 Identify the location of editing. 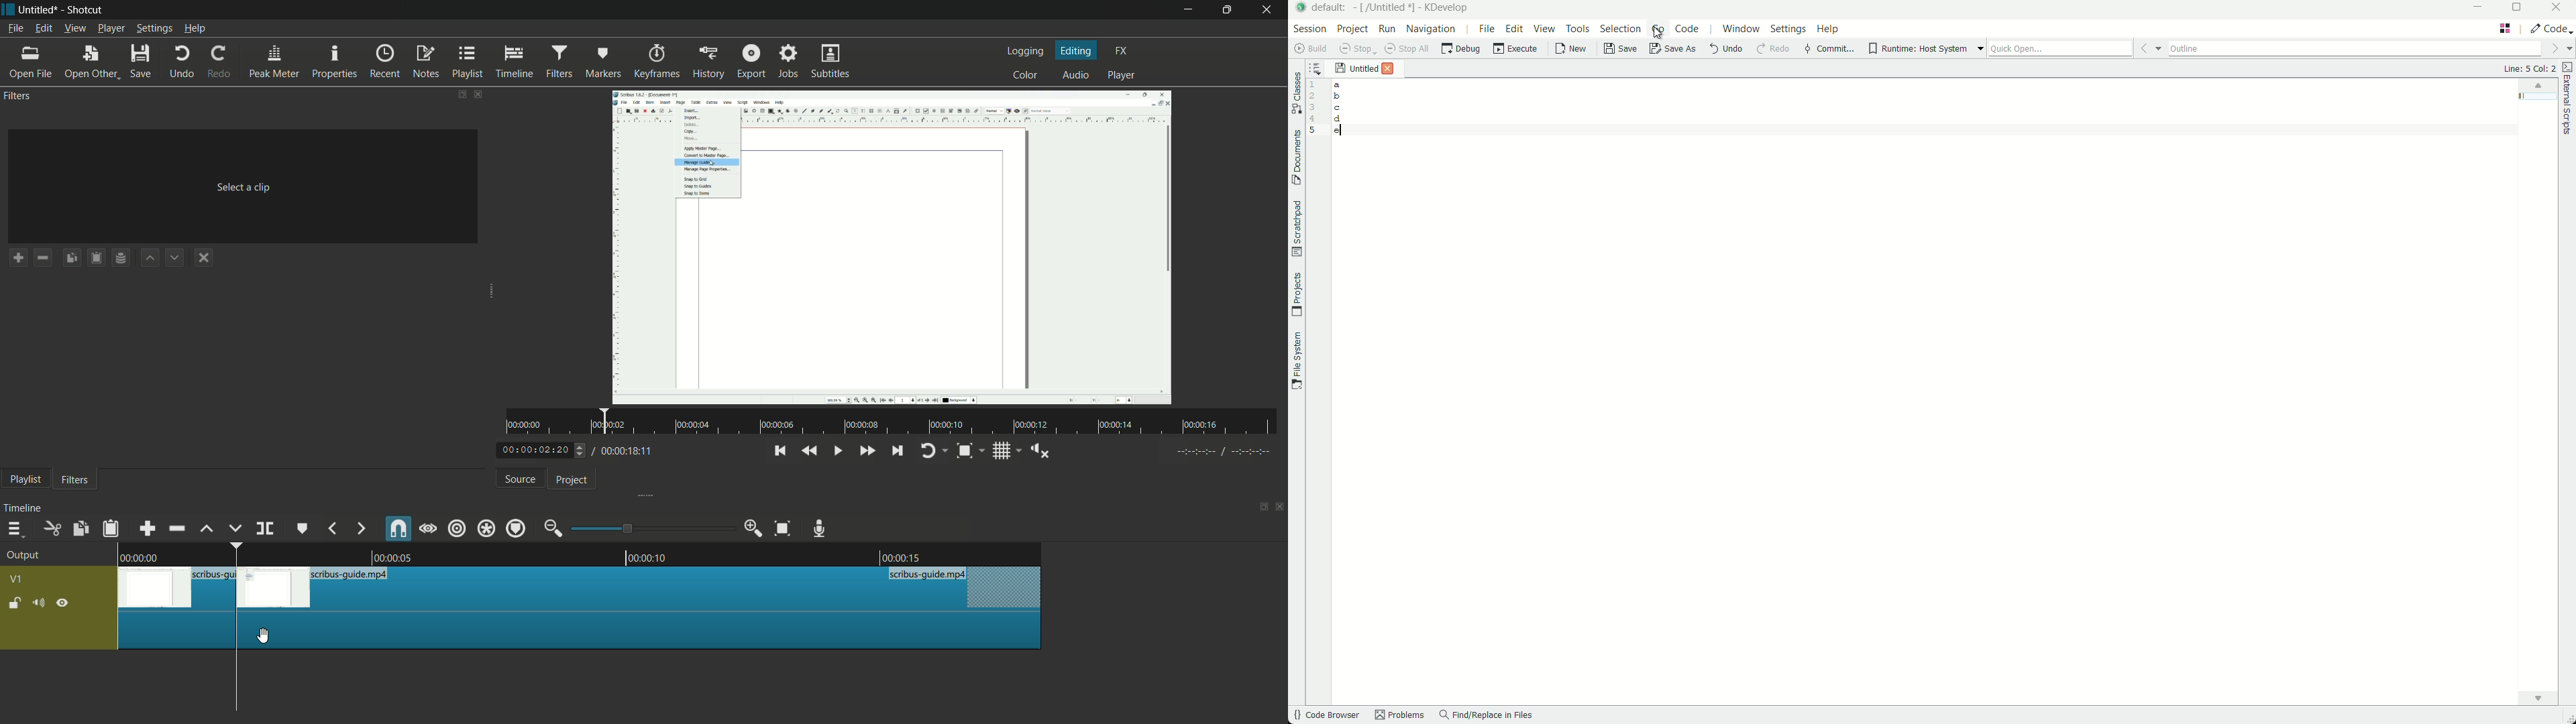
(1077, 50).